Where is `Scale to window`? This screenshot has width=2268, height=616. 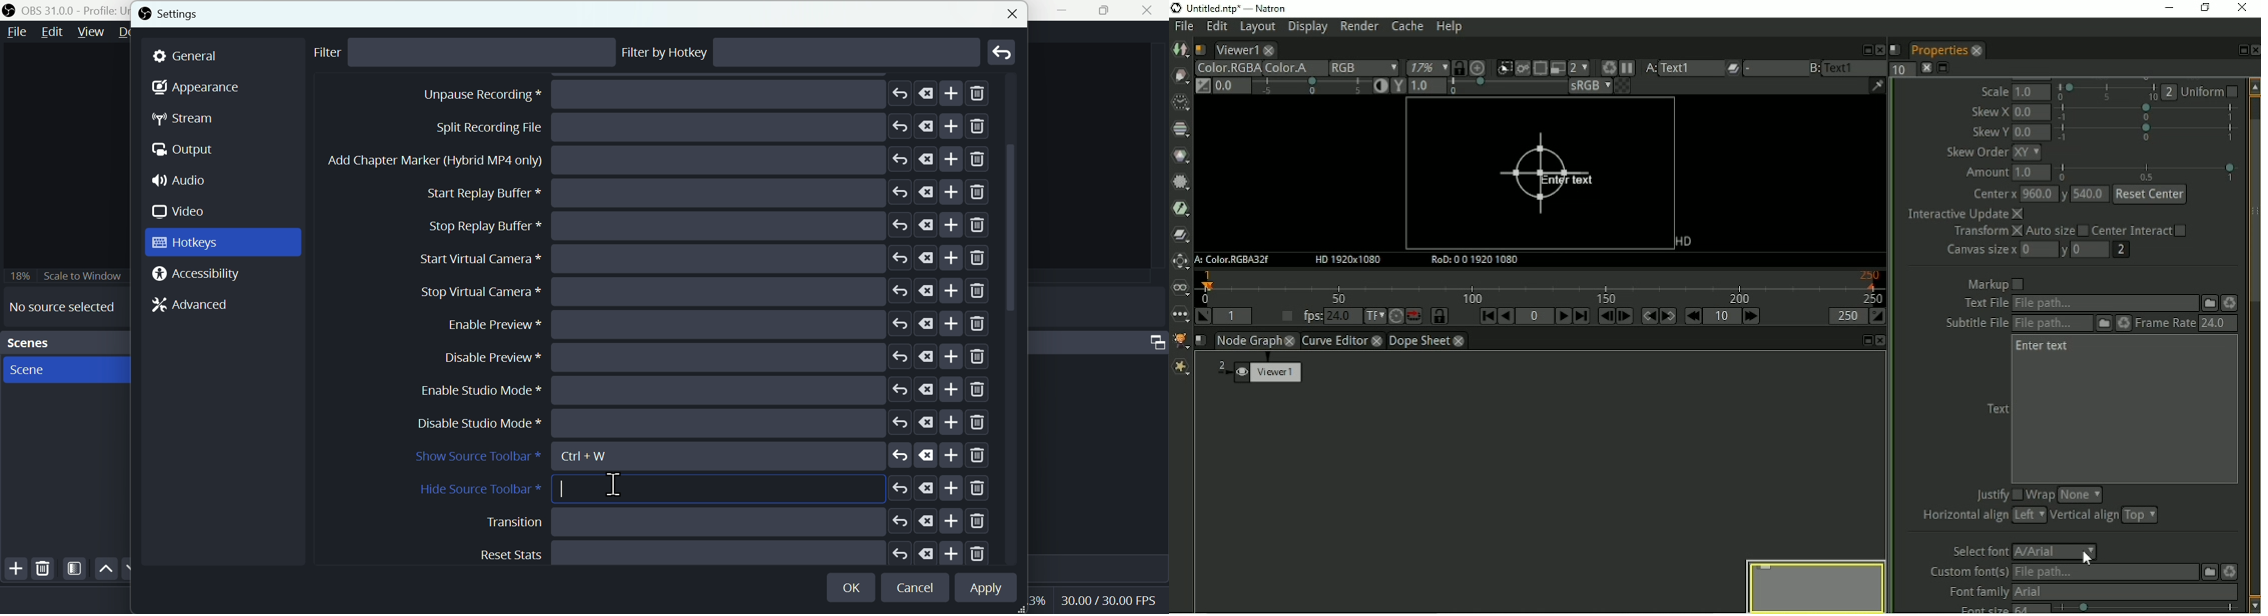
Scale to window is located at coordinates (65, 275).